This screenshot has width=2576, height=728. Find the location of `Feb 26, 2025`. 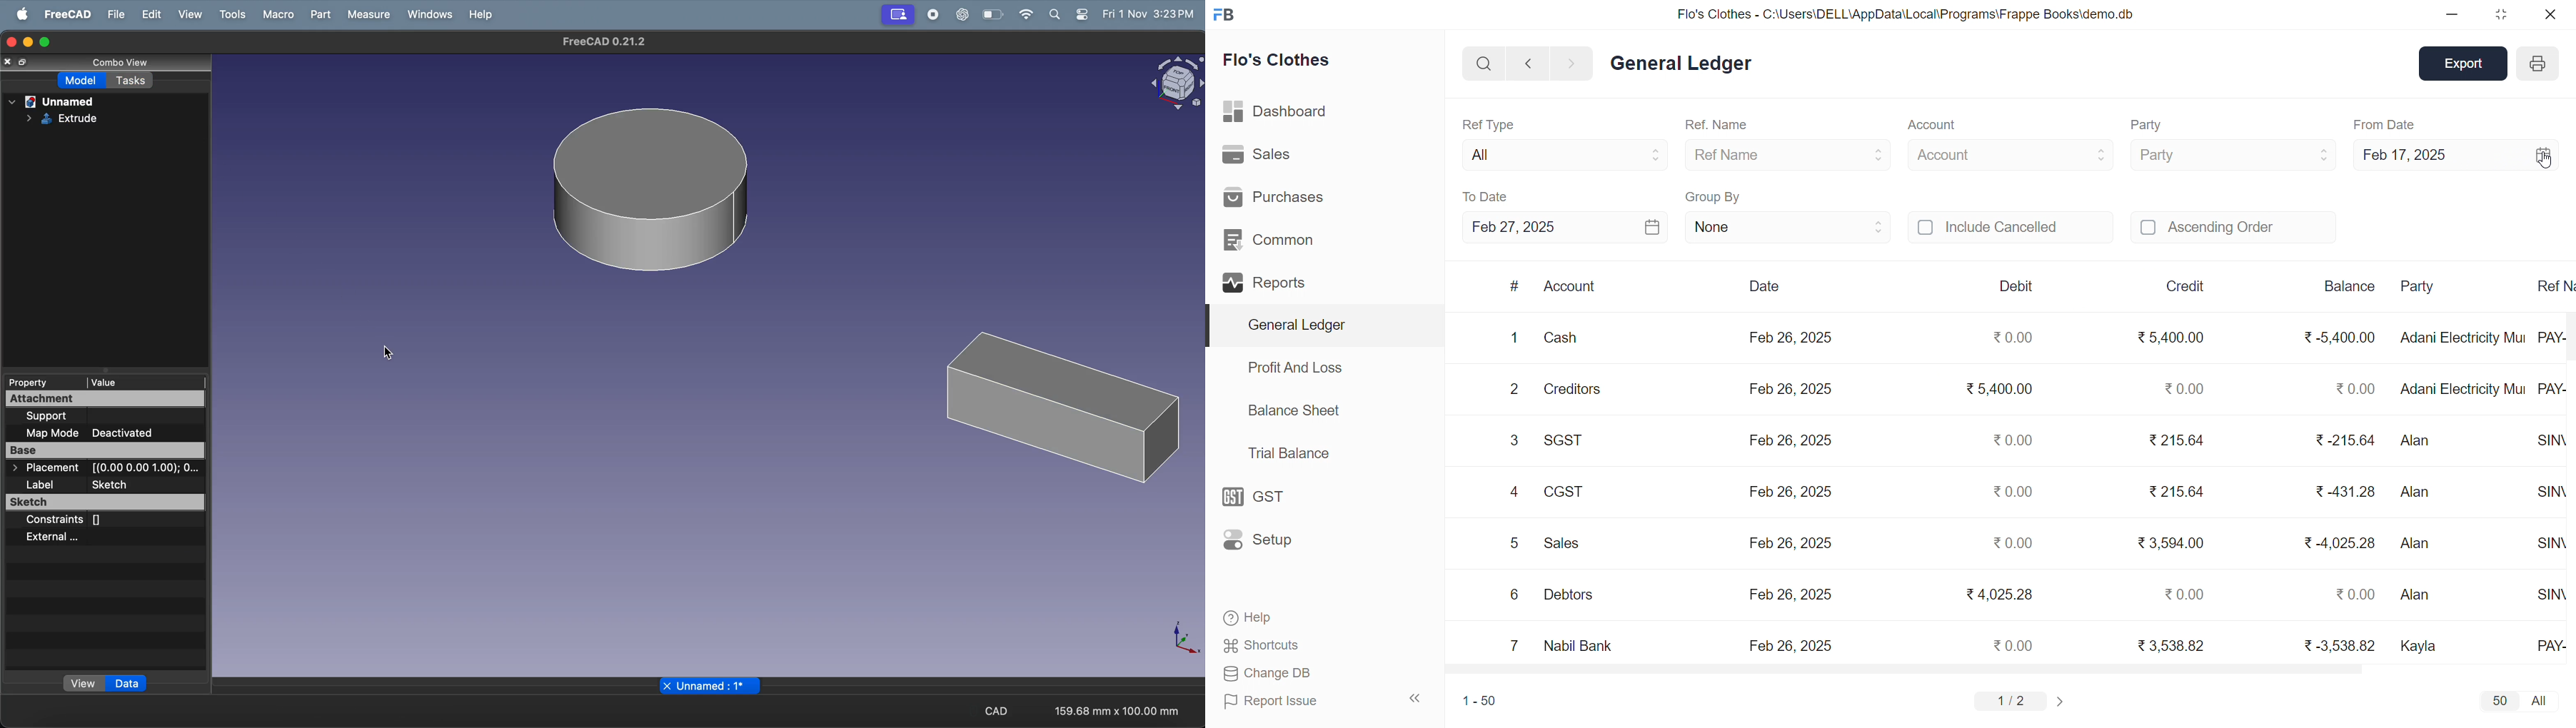

Feb 26, 2025 is located at coordinates (1791, 543).